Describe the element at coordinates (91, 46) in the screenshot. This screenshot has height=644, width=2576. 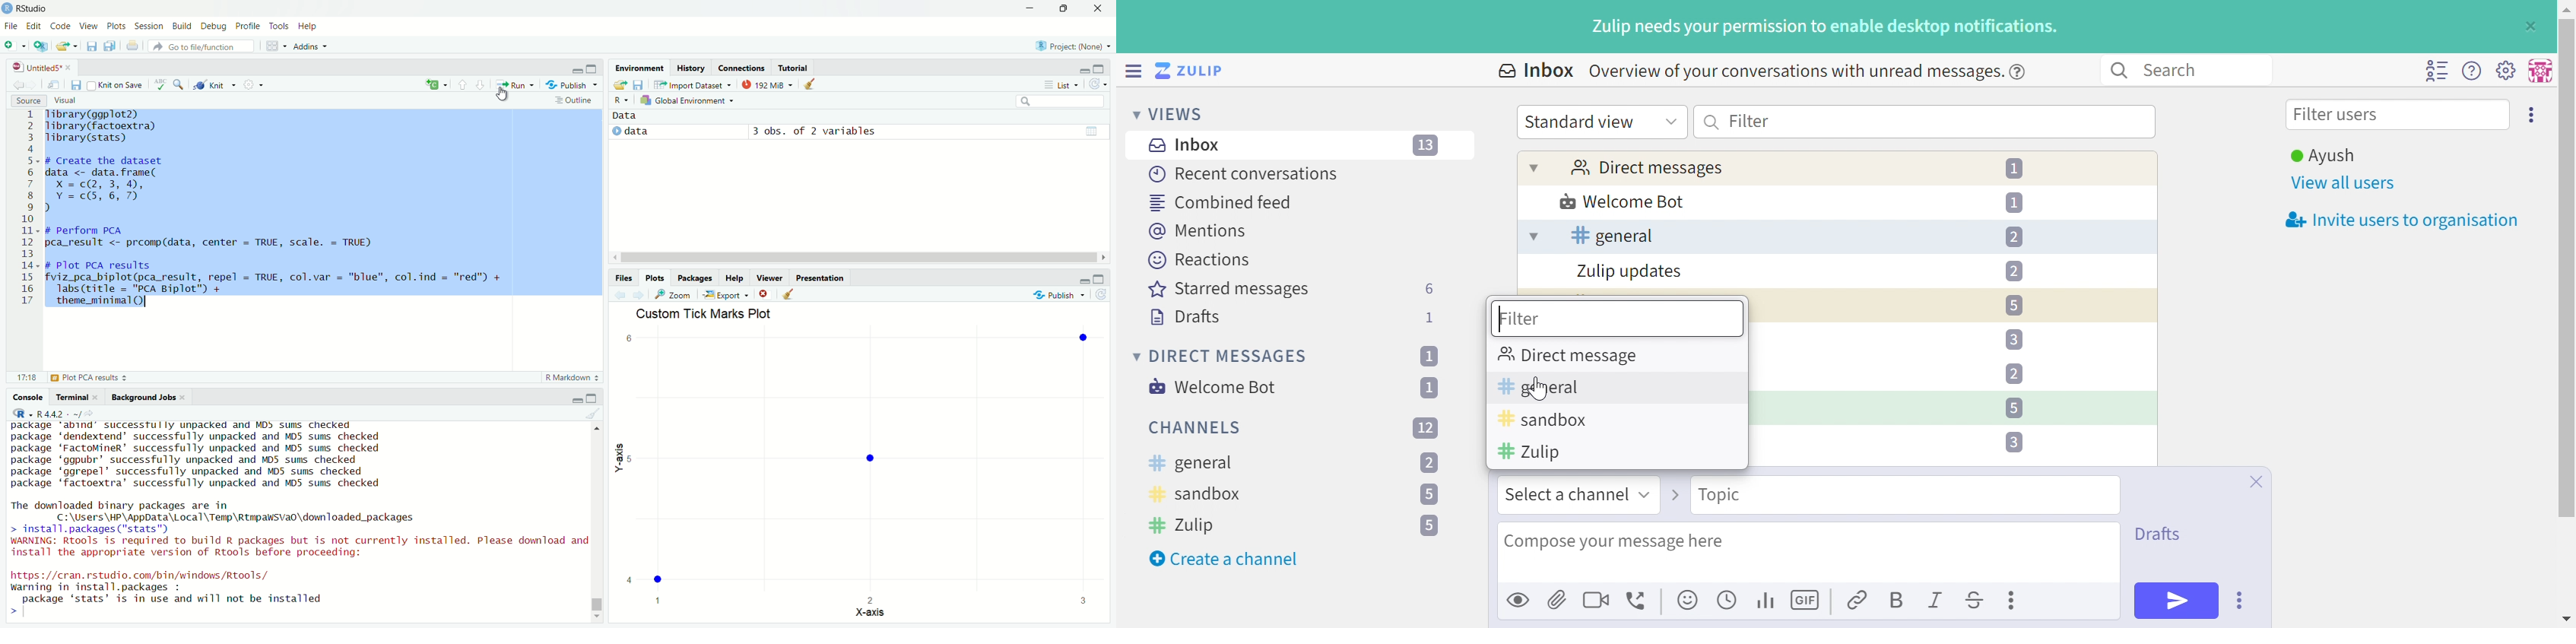
I see `save current document` at that location.